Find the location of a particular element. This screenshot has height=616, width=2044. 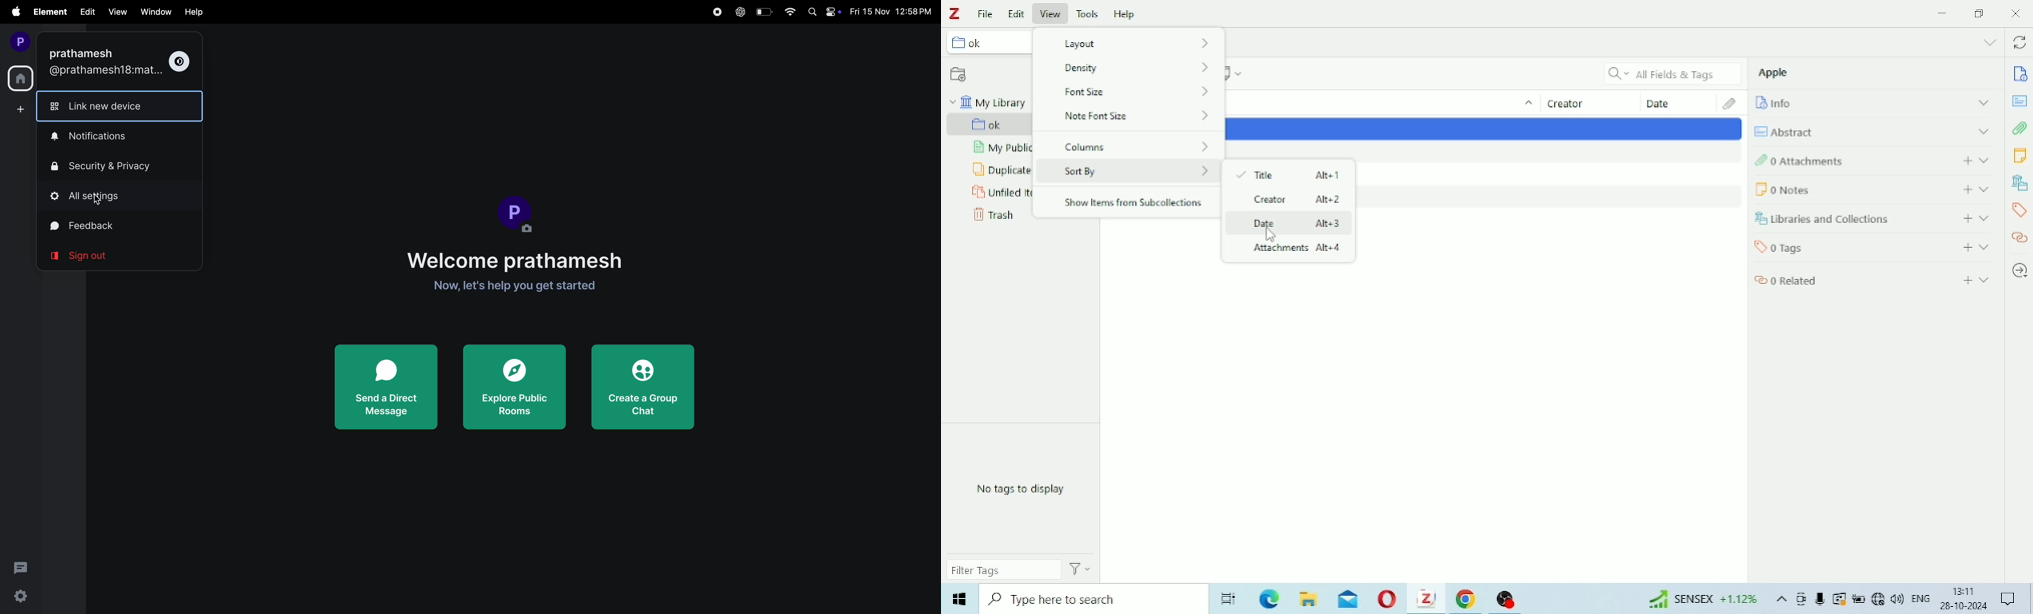

profile is located at coordinates (17, 41).